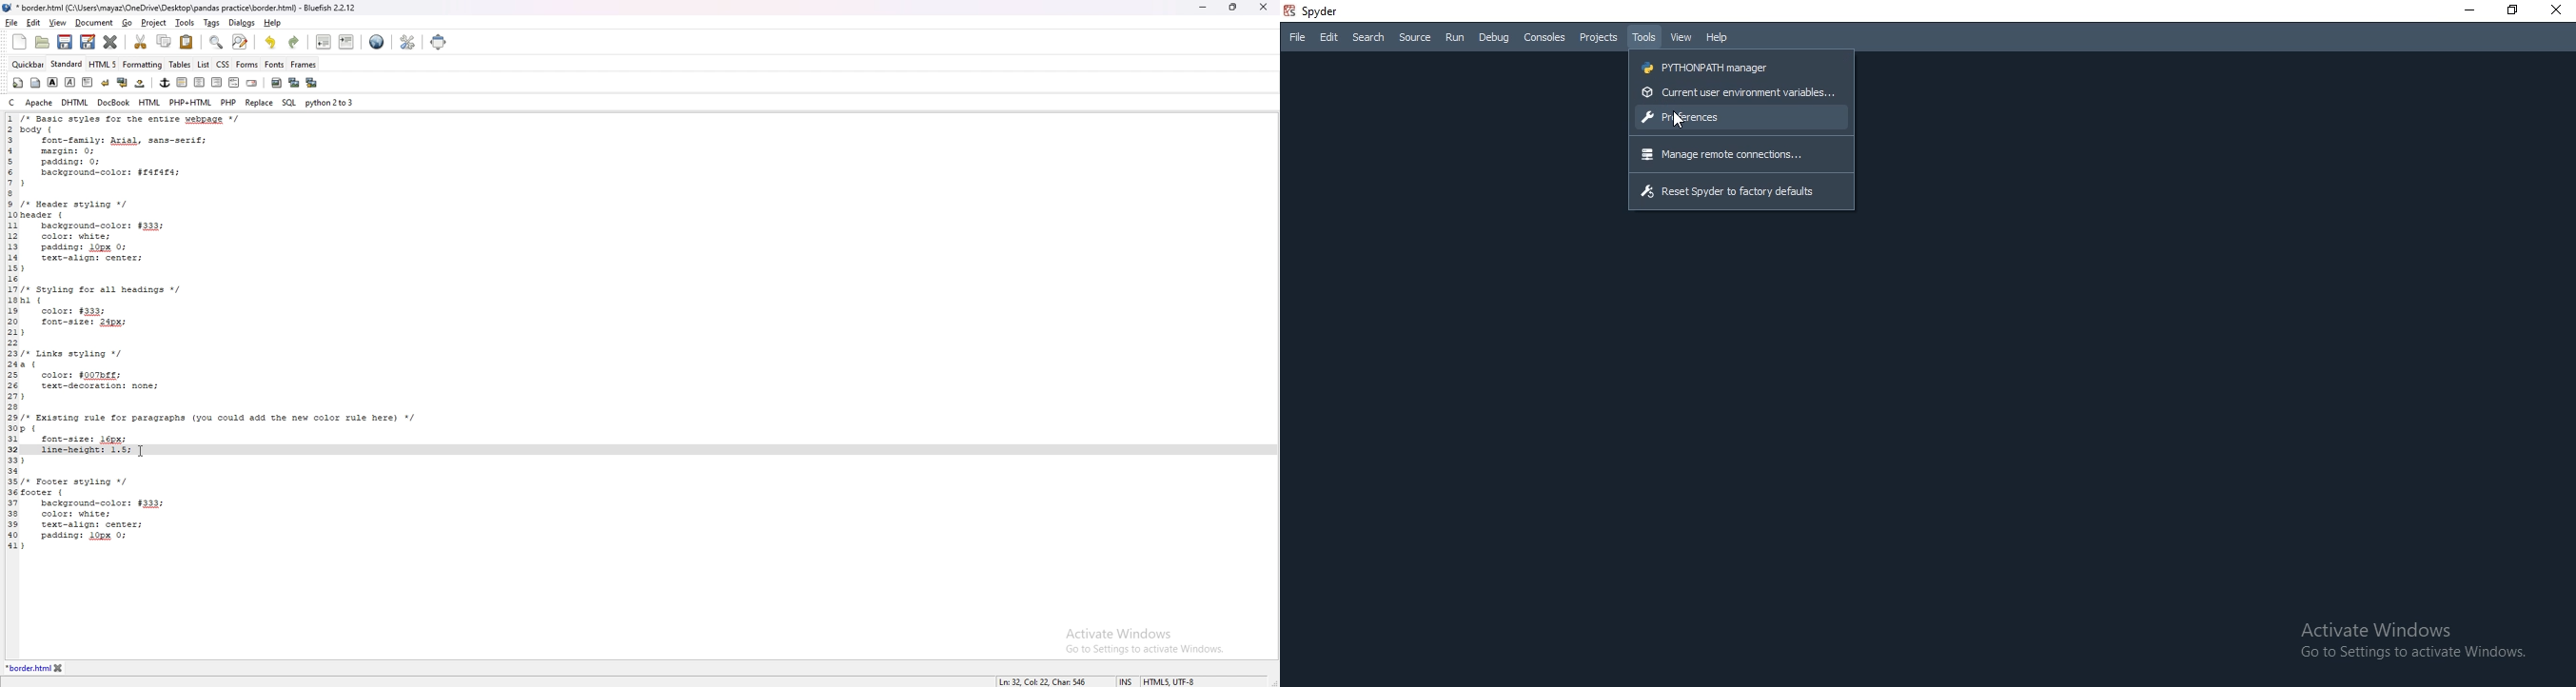  What do you see at coordinates (1234, 7) in the screenshot?
I see `resize` at bounding box center [1234, 7].